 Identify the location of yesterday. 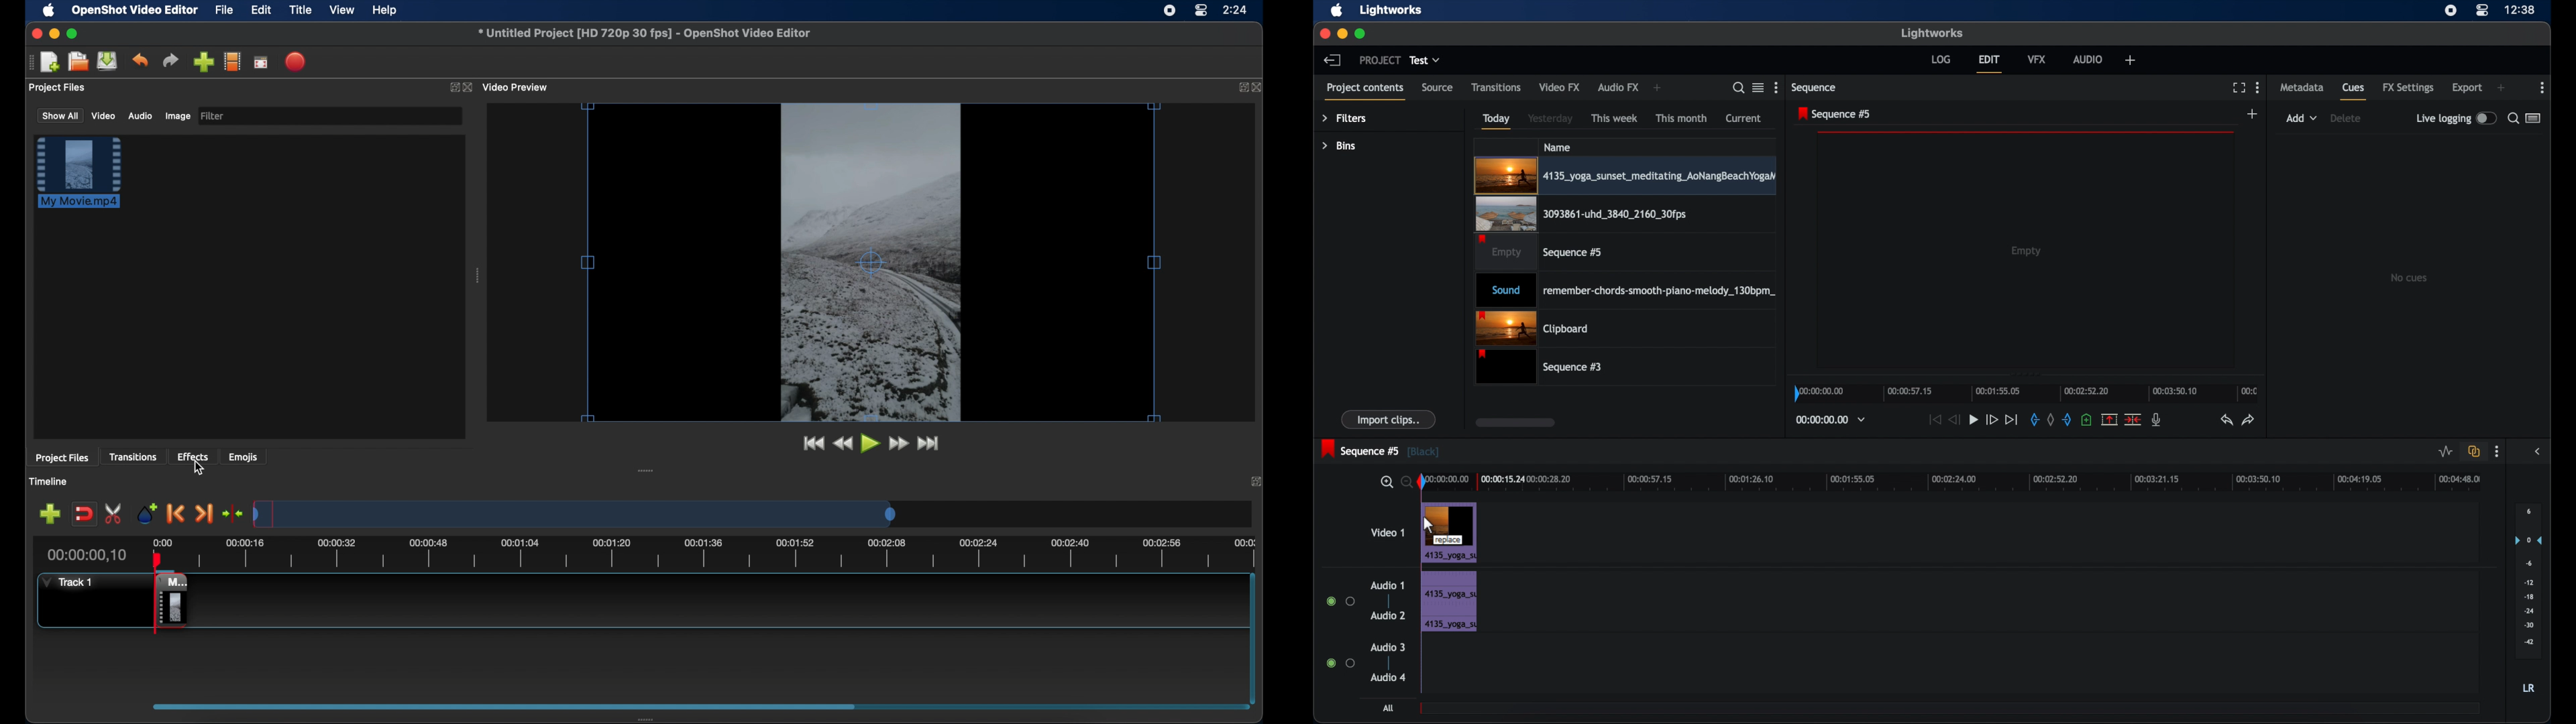
(1551, 118).